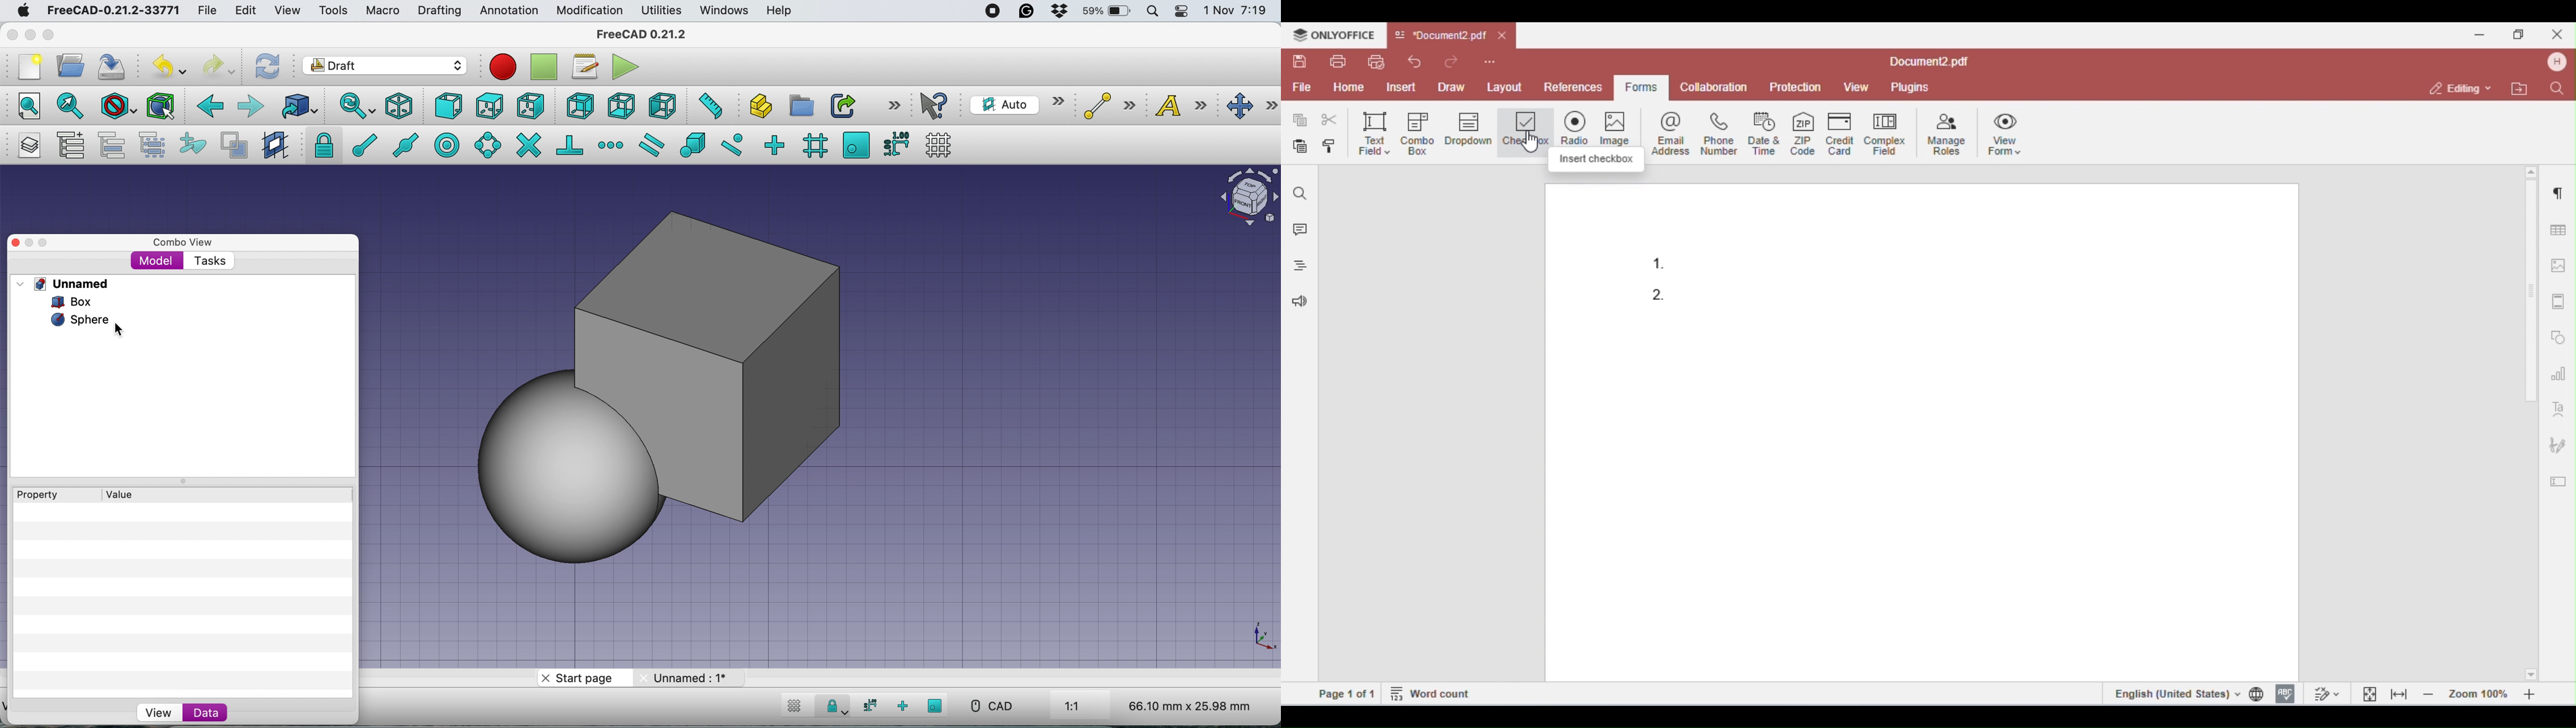 The width and height of the screenshot is (2576, 728). What do you see at coordinates (894, 105) in the screenshot?
I see `more options` at bounding box center [894, 105].